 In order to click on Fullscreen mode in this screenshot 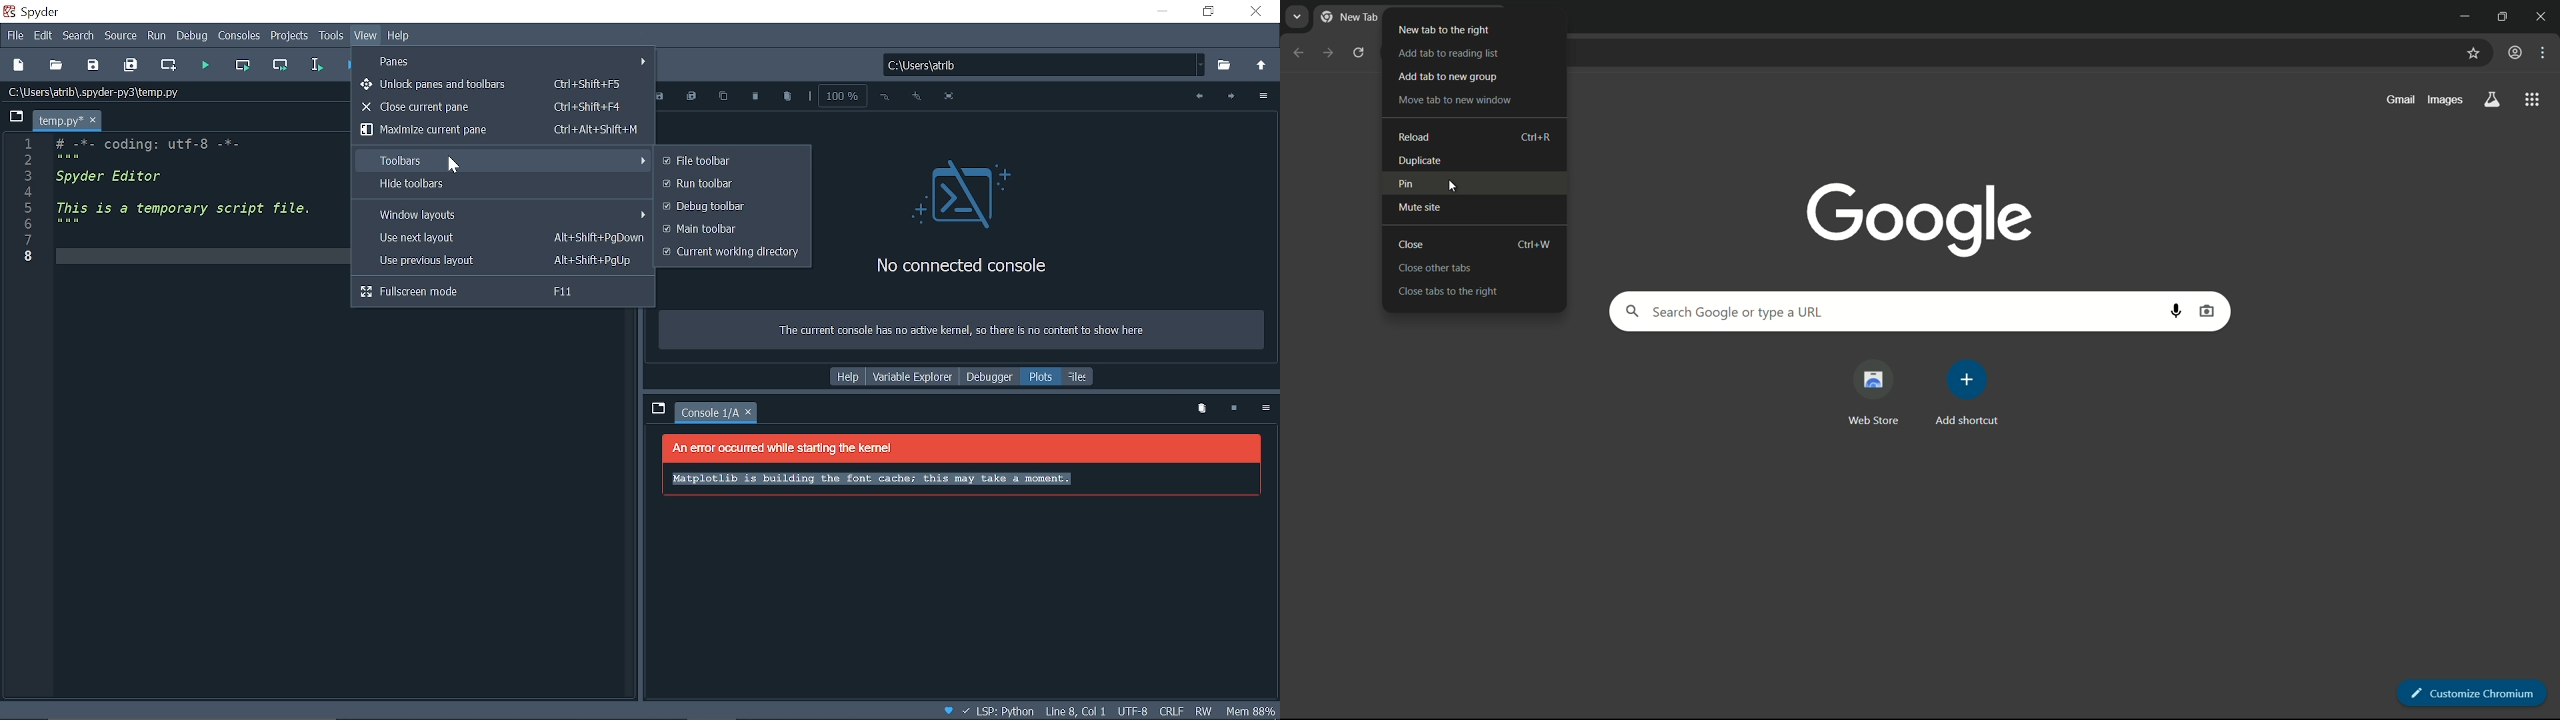, I will do `click(503, 292)`.